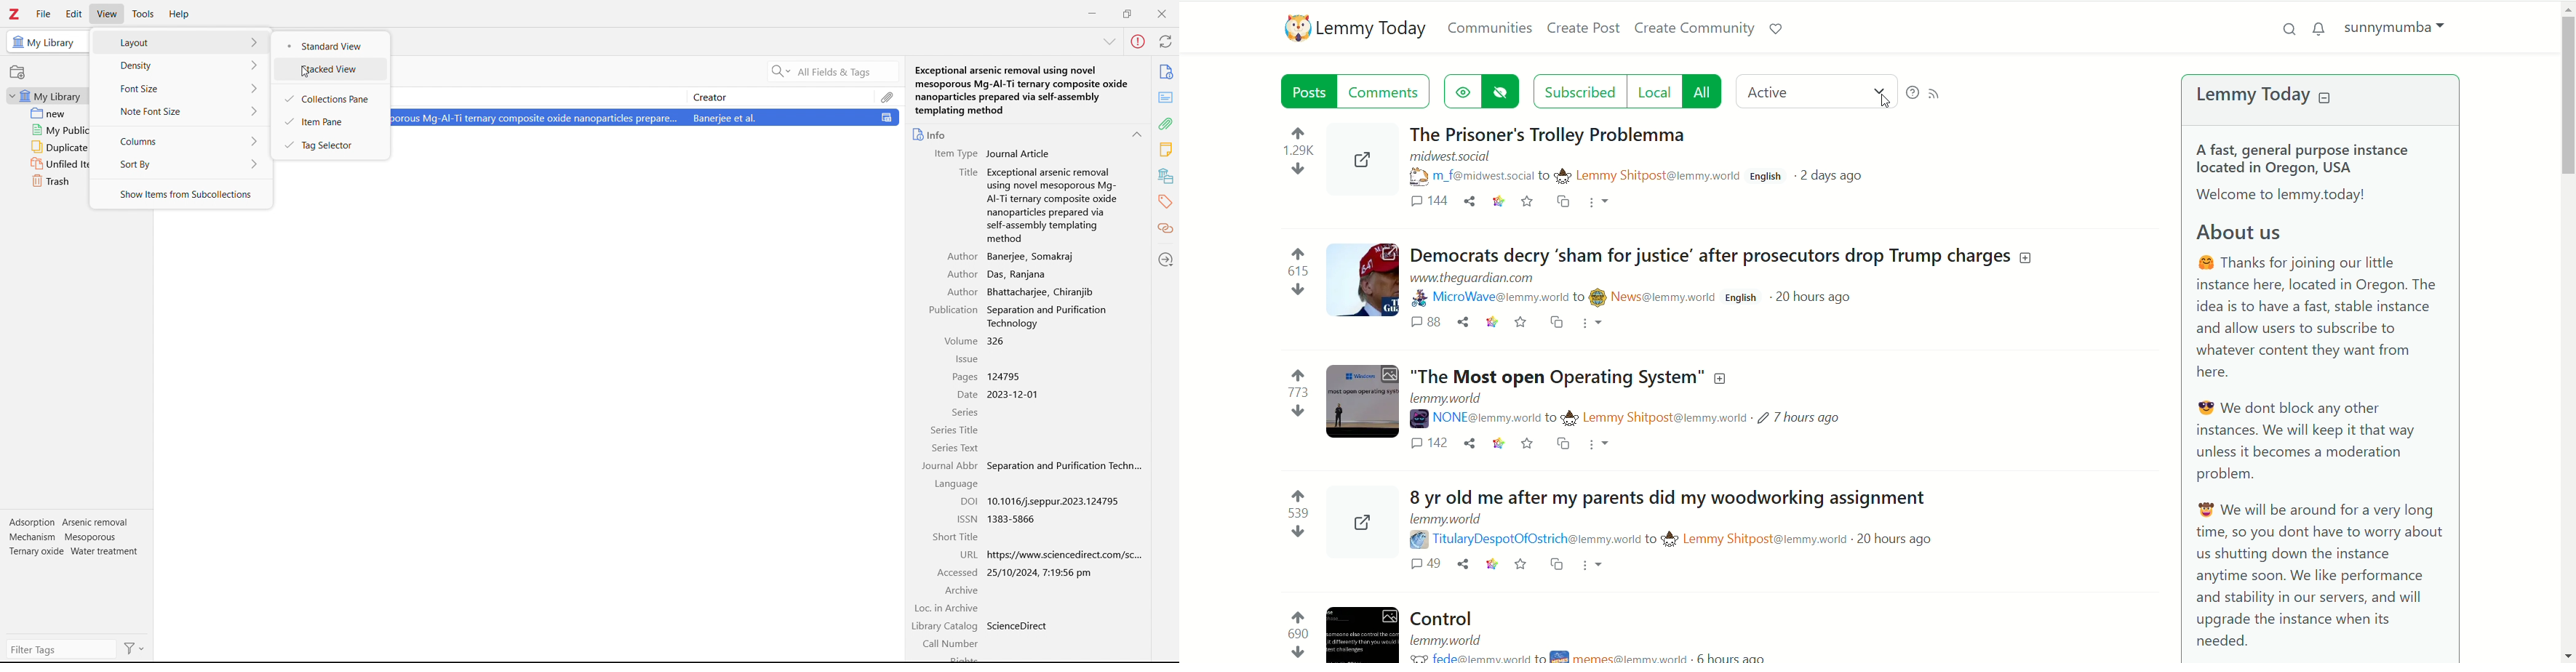 This screenshot has height=672, width=2576. Describe the element at coordinates (1602, 445) in the screenshot. I see `More` at that location.